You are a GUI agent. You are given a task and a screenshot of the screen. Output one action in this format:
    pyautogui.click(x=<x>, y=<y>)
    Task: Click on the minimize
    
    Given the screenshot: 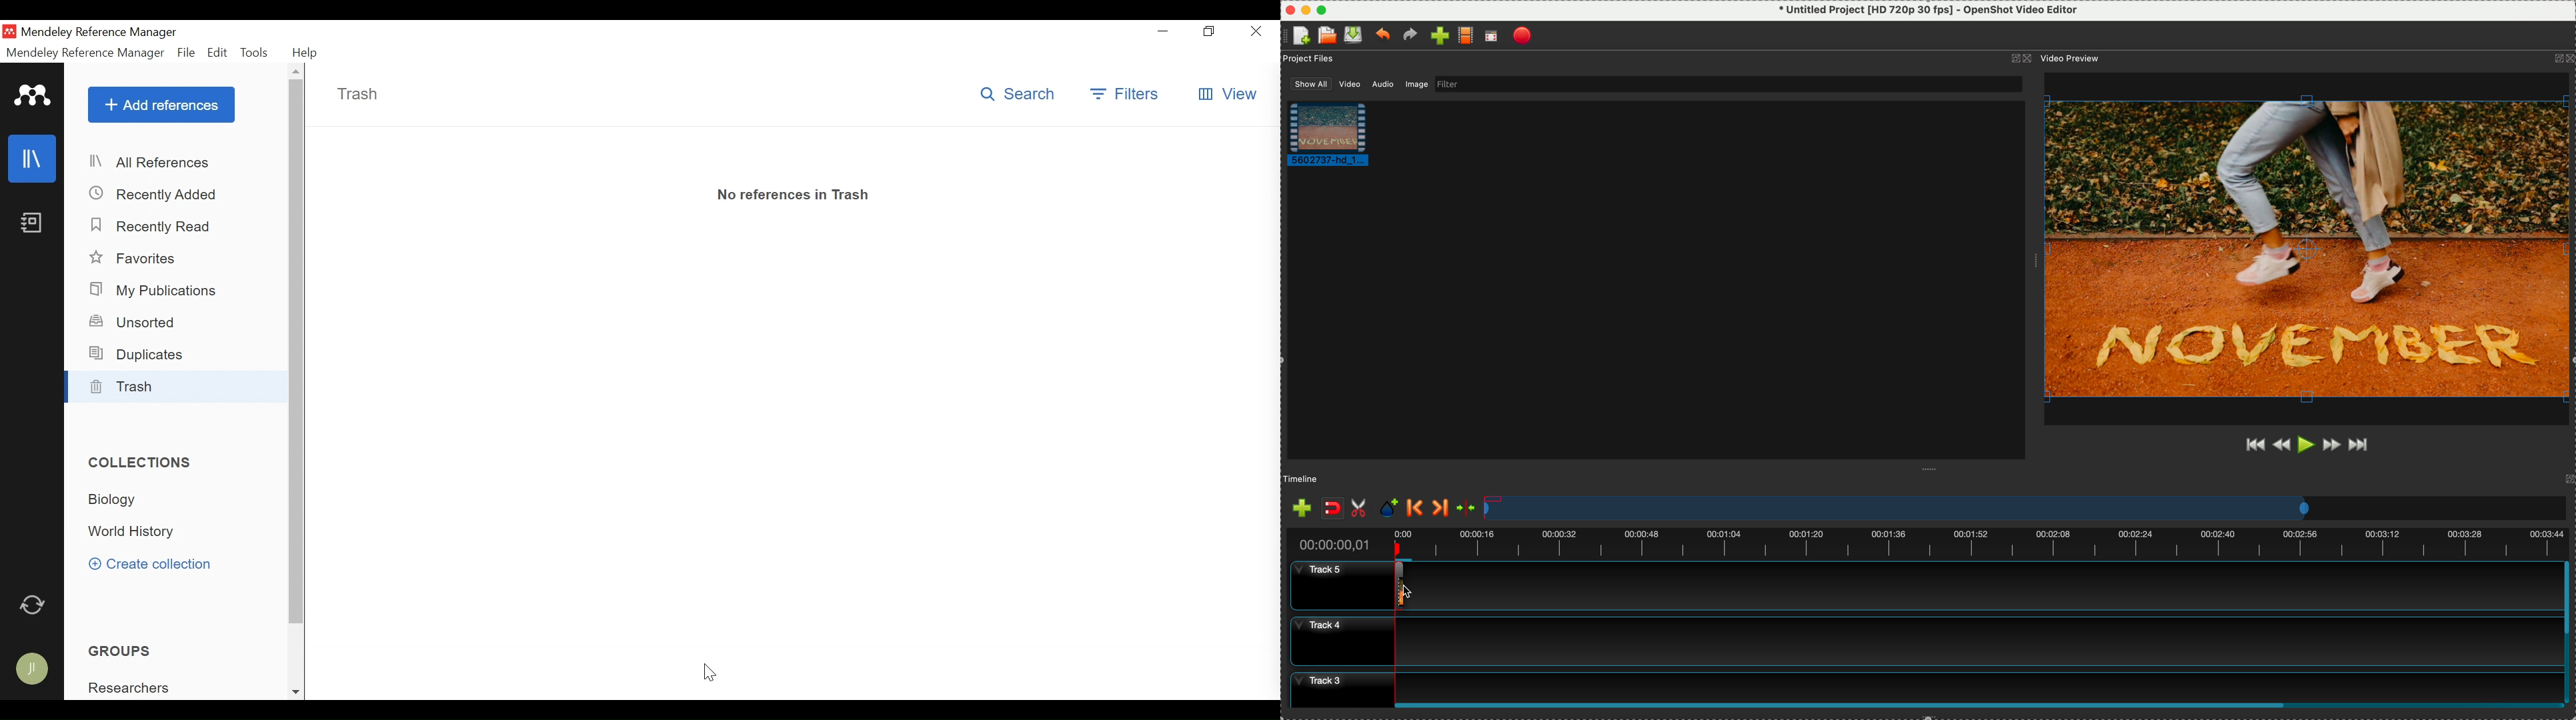 What is the action you would take?
    pyautogui.click(x=1163, y=31)
    